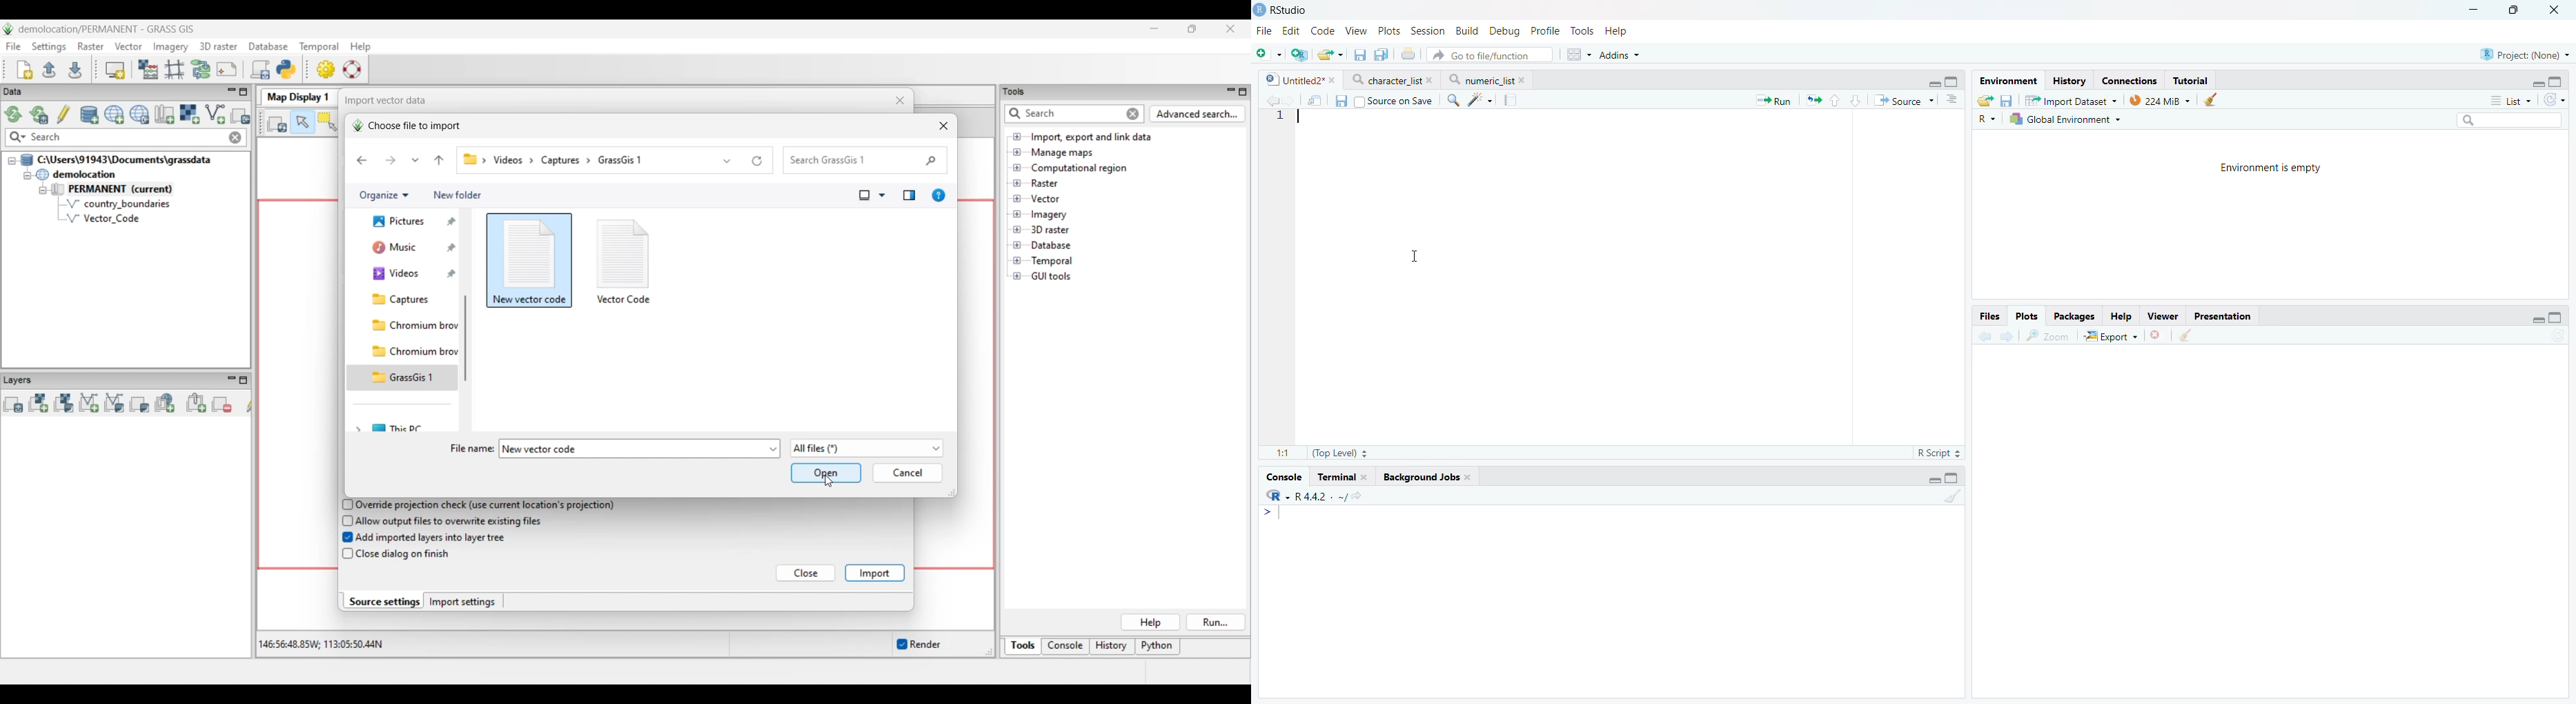 This screenshot has width=2576, height=728. I want to click on Export history logs, so click(1983, 99).